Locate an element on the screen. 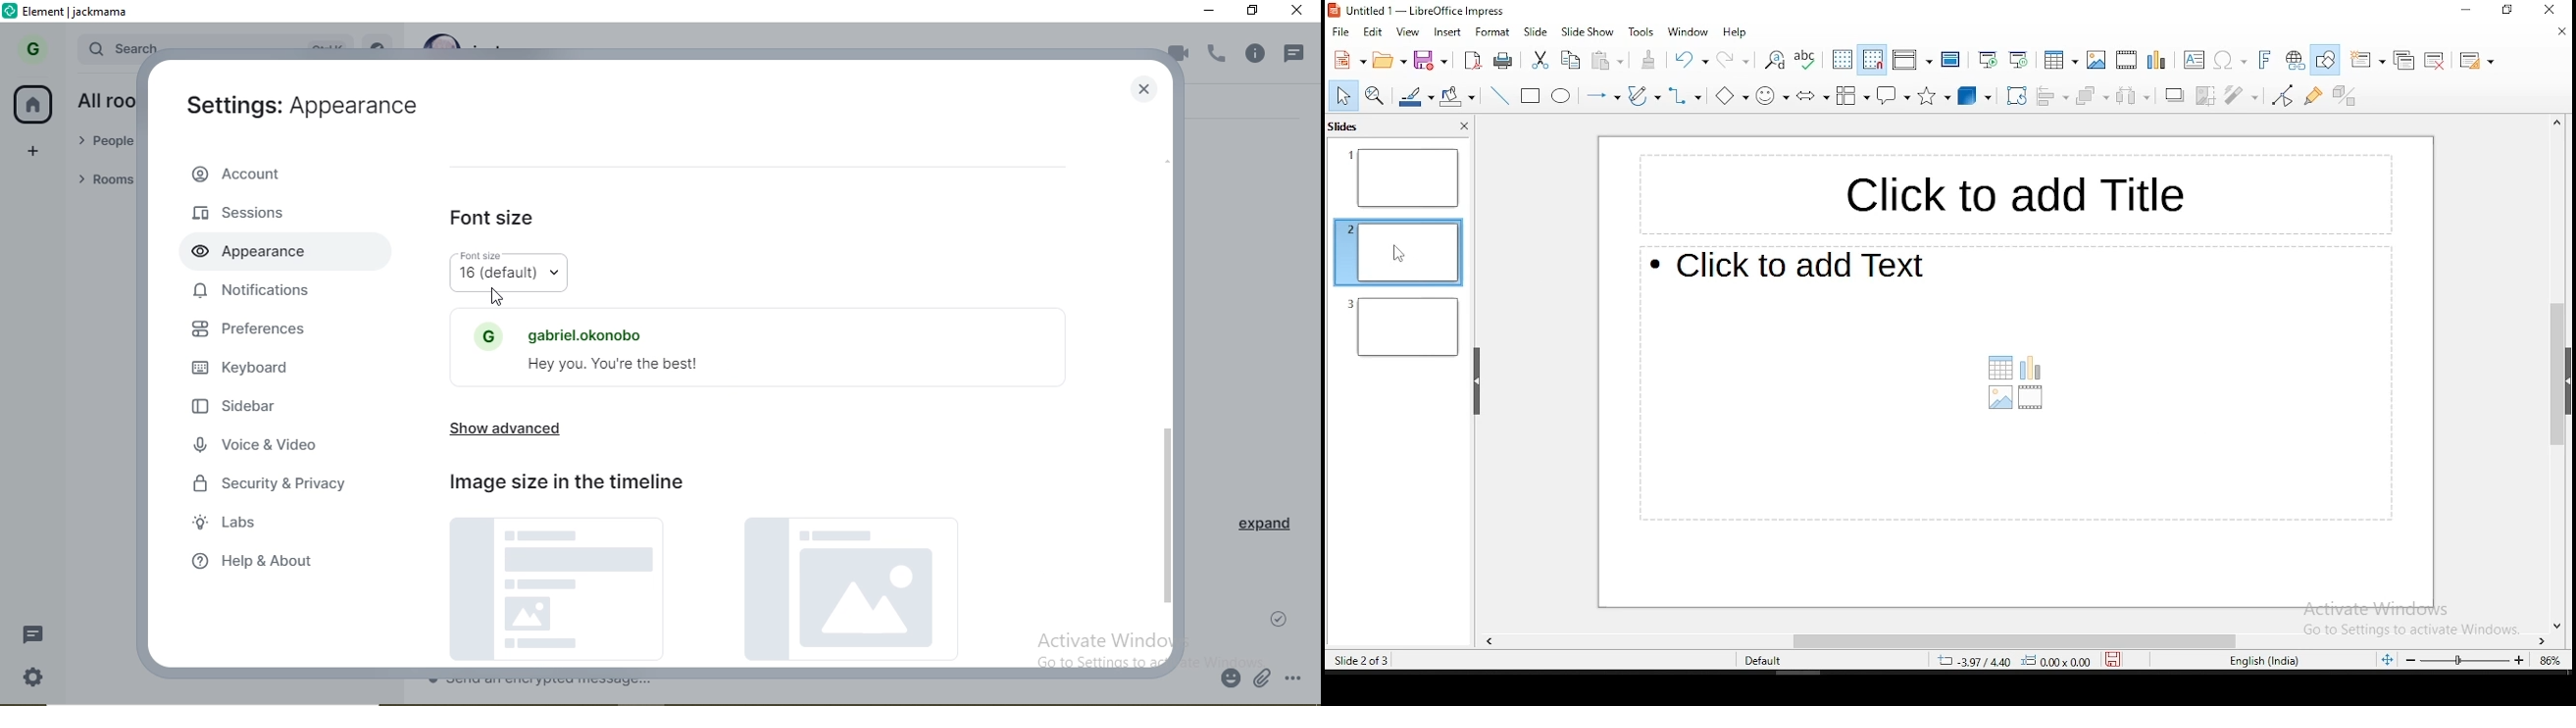 The width and height of the screenshot is (2576, 728). slides is located at coordinates (1344, 128).